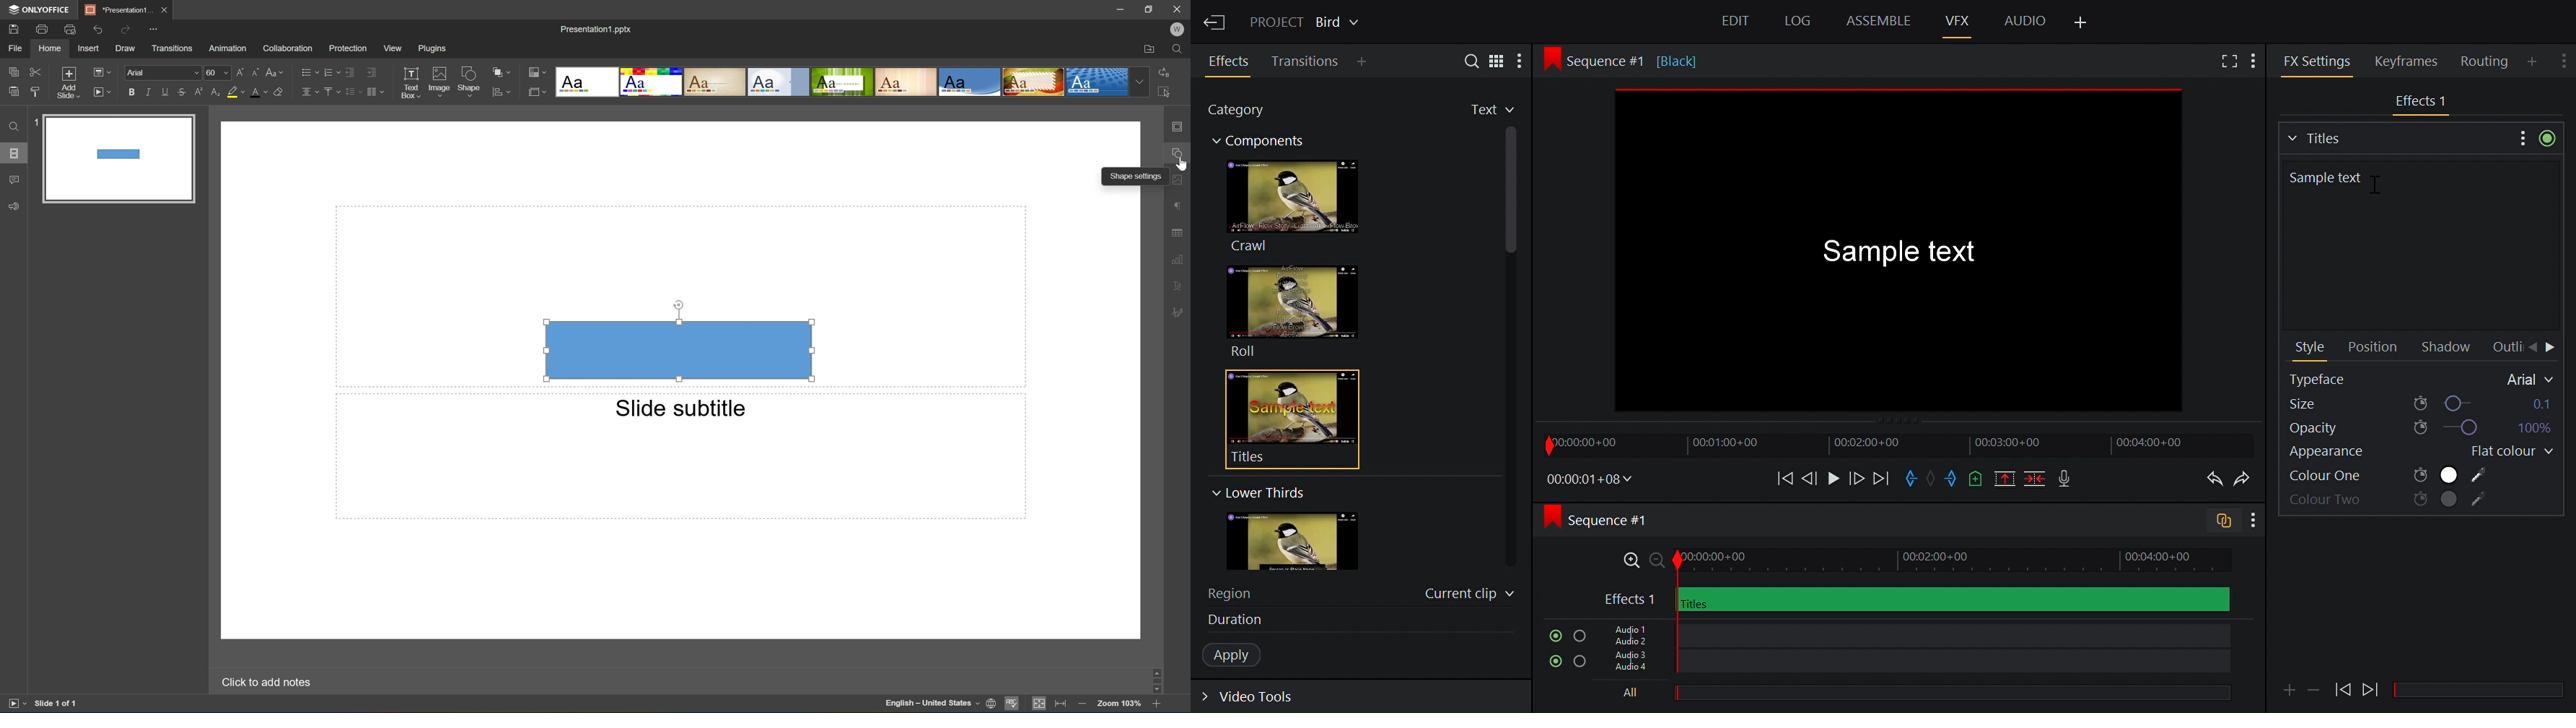  What do you see at coordinates (1959, 20) in the screenshot?
I see `VFX` at bounding box center [1959, 20].